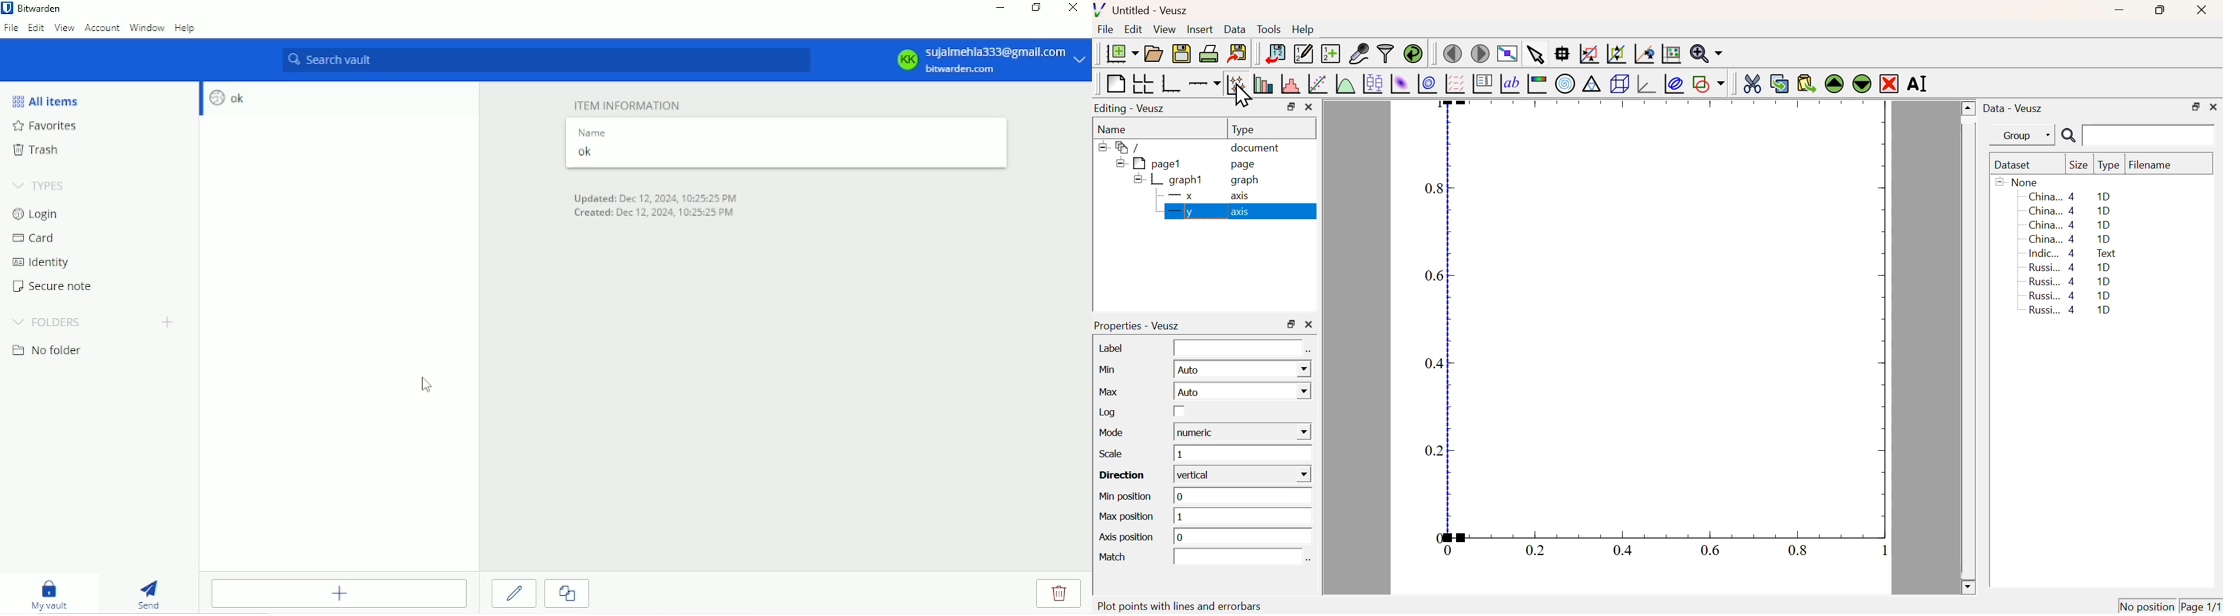 Image resolution: width=2240 pixels, height=616 pixels. Describe the element at coordinates (102, 27) in the screenshot. I see `Account` at that location.